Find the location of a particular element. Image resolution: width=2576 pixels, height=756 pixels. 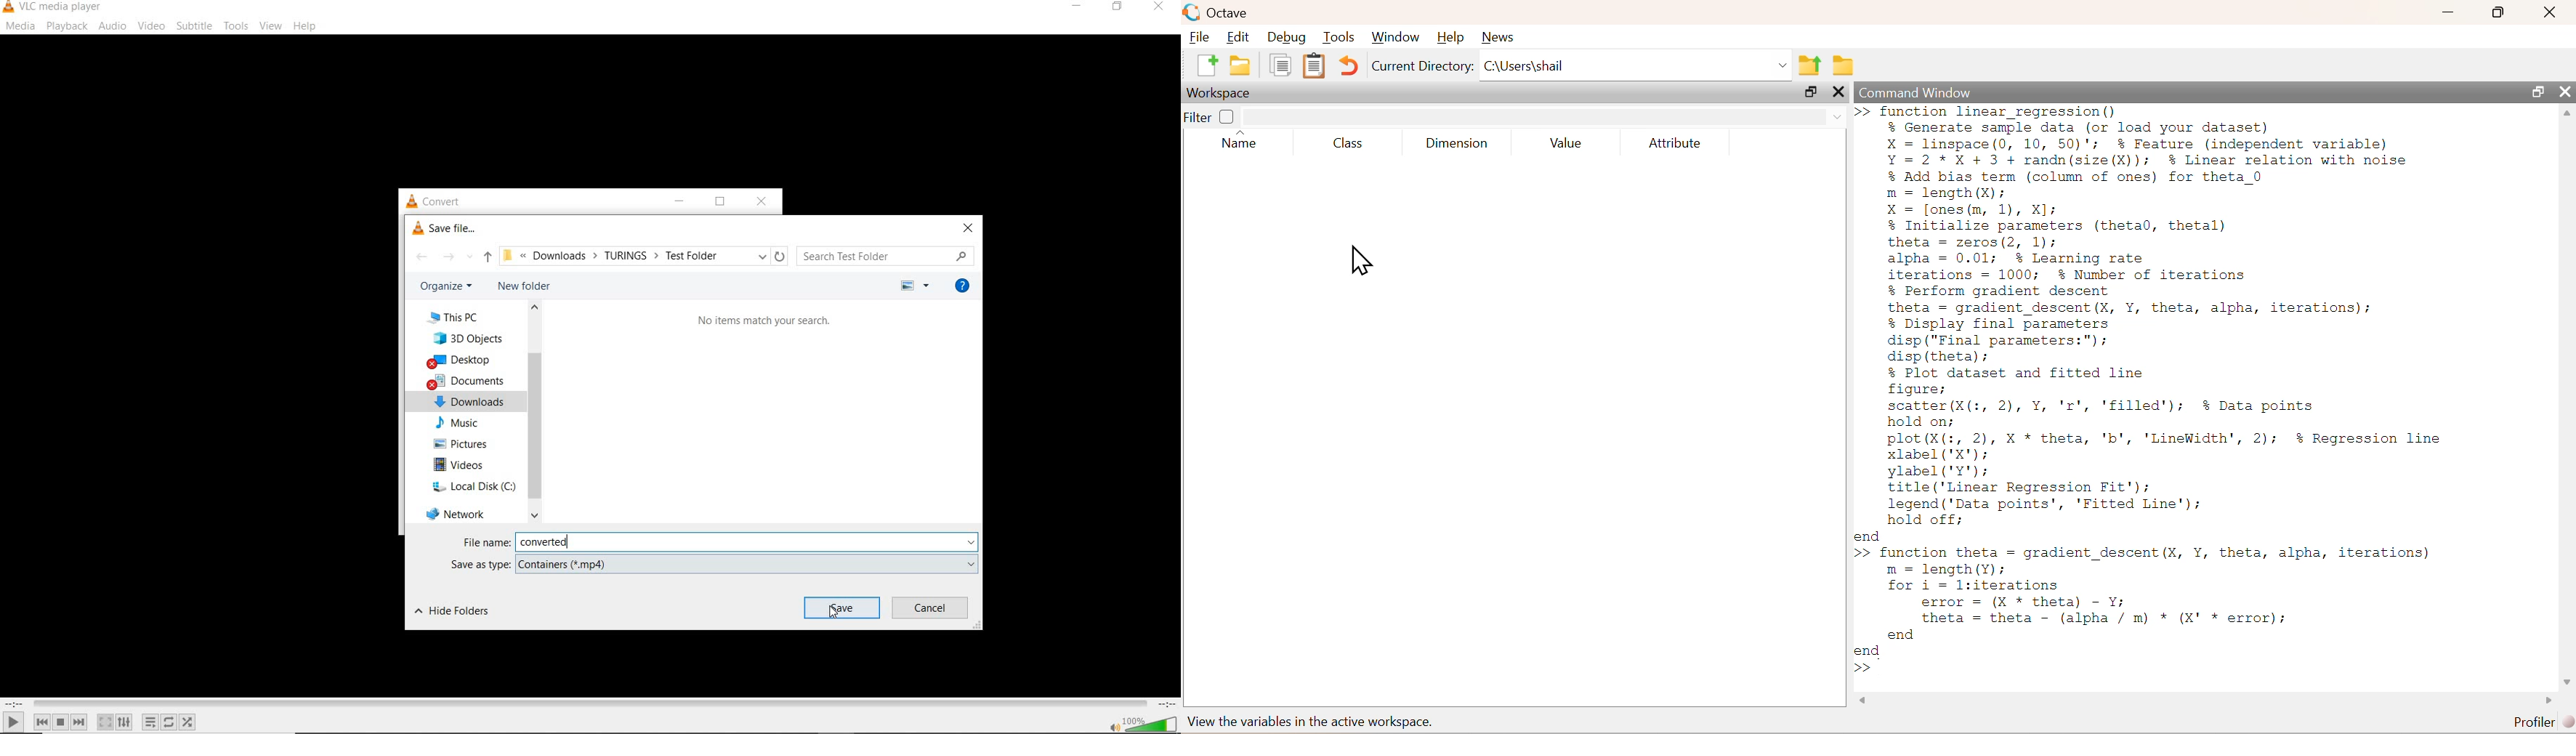

new folder is located at coordinates (524, 285).